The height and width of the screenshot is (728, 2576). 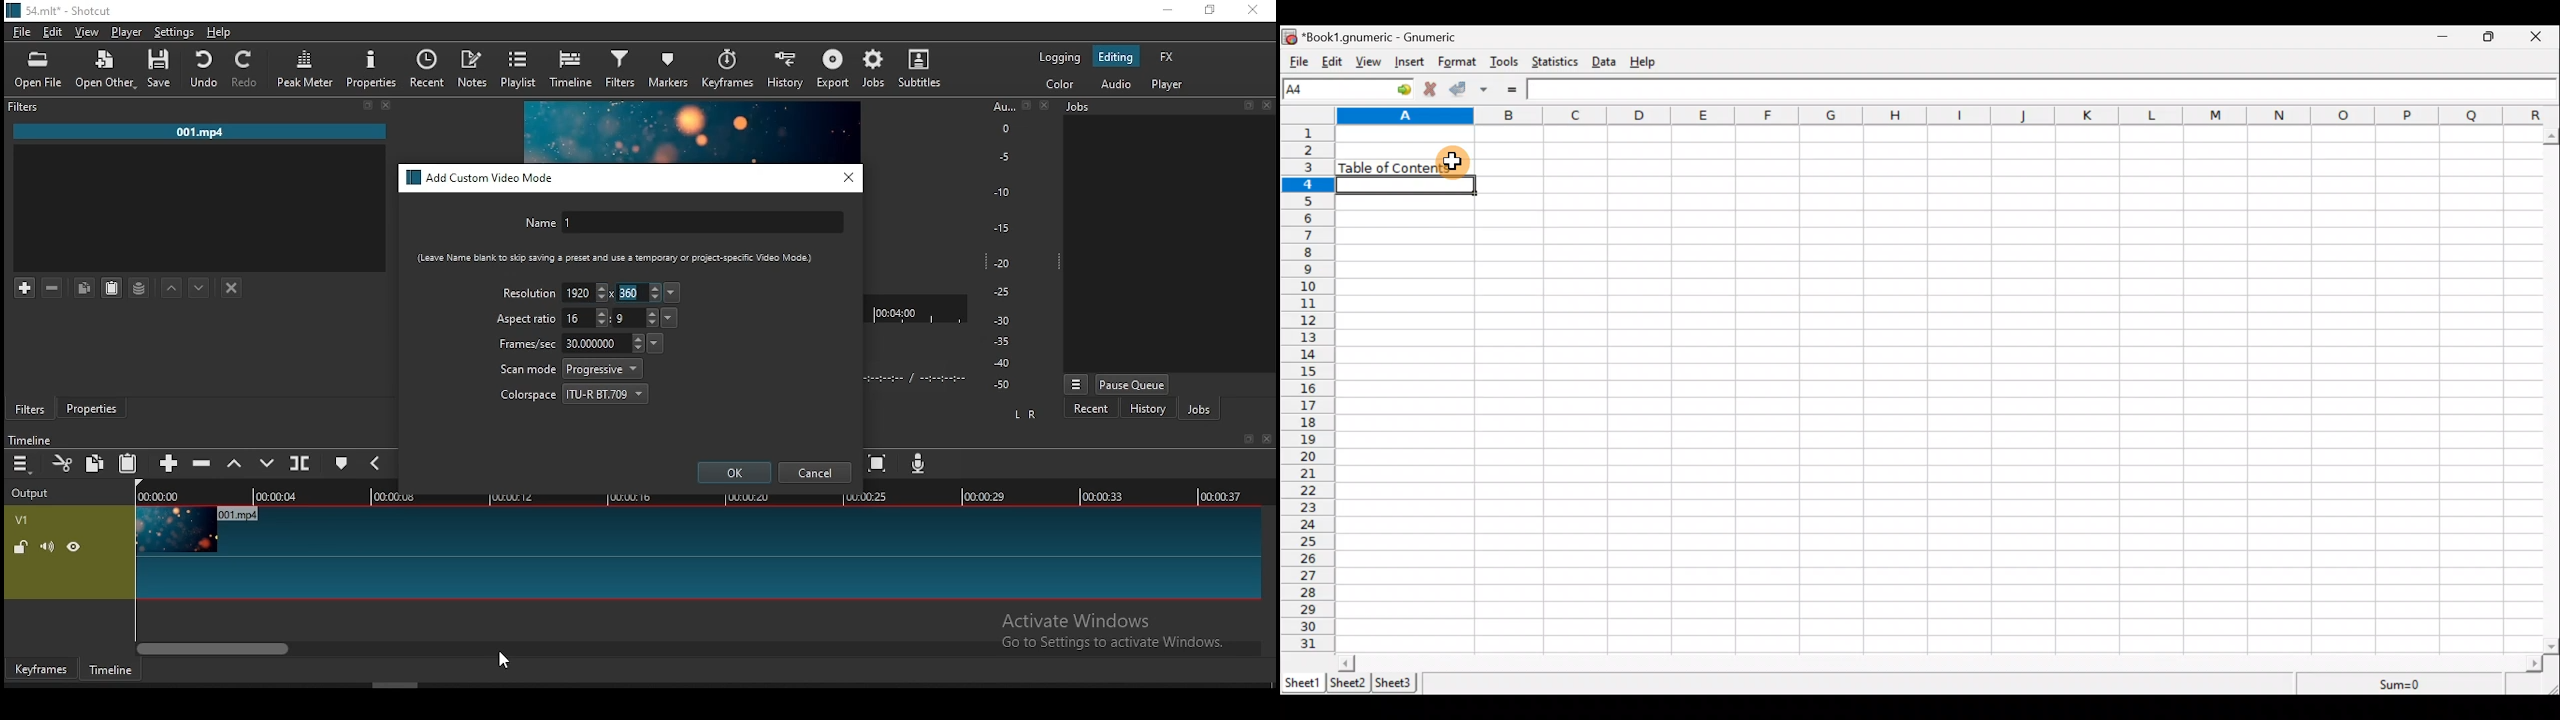 What do you see at coordinates (879, 465) in the screenshot?
I see `zoom timeline to fit` at bounding box center [879, 465].